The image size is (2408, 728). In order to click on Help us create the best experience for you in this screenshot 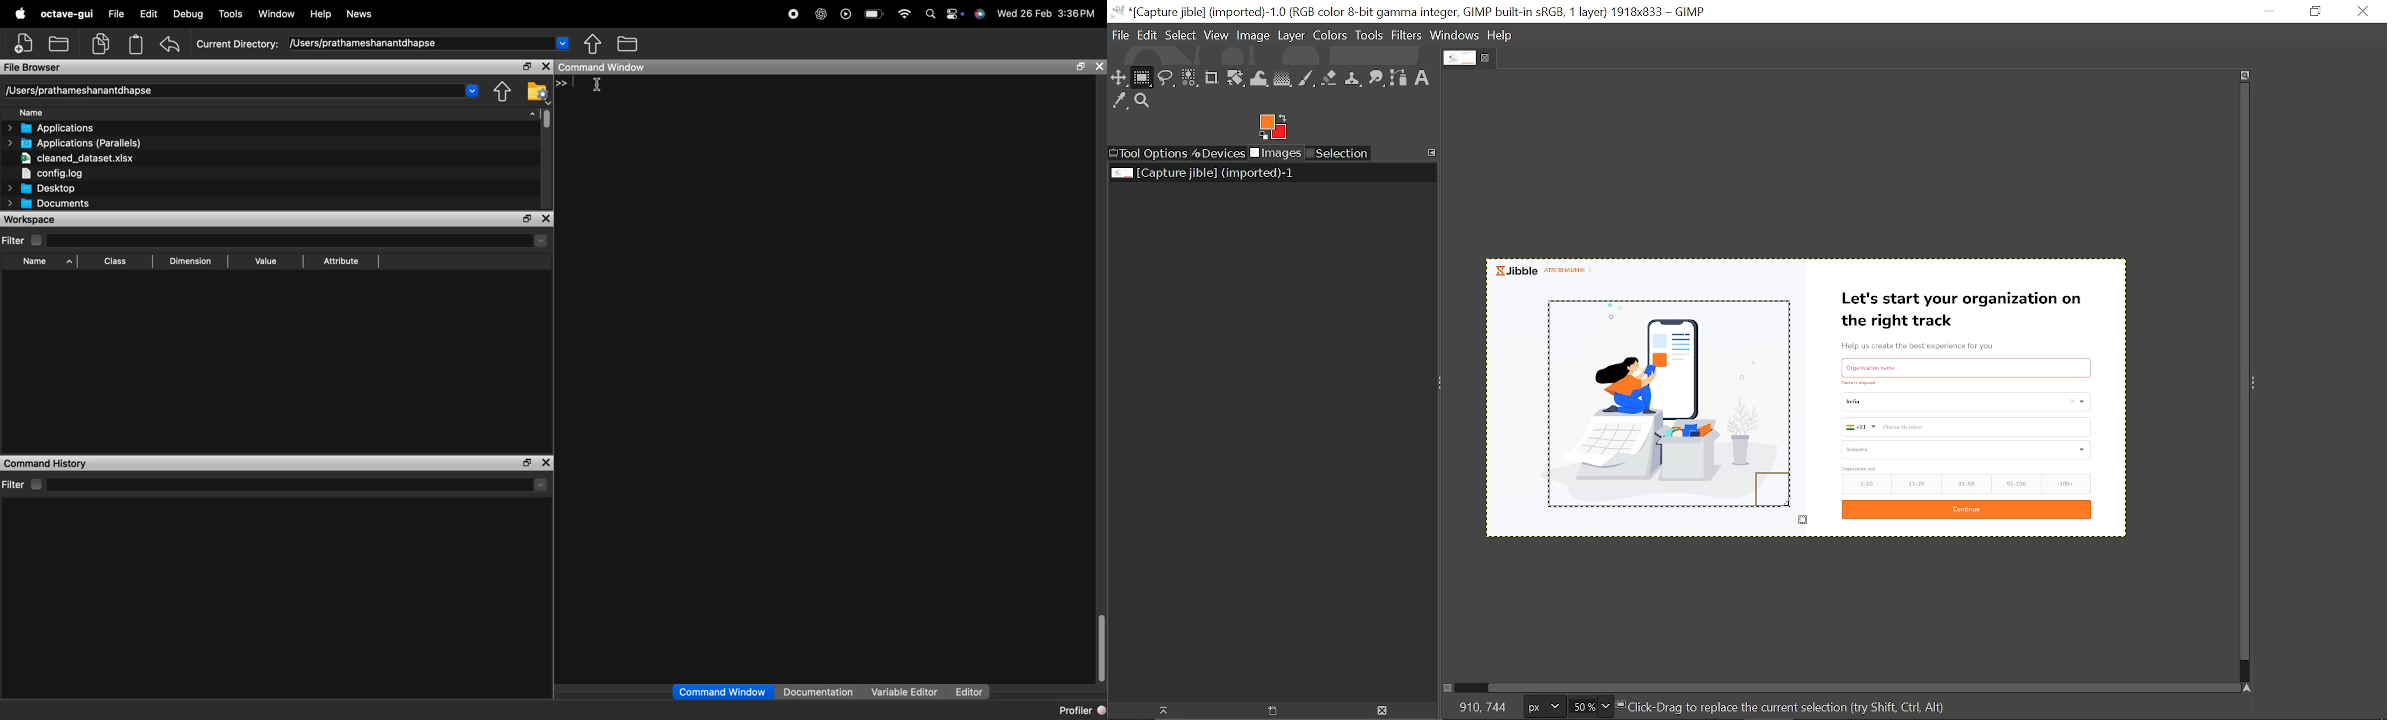, I will do `click(1932, 344)`.